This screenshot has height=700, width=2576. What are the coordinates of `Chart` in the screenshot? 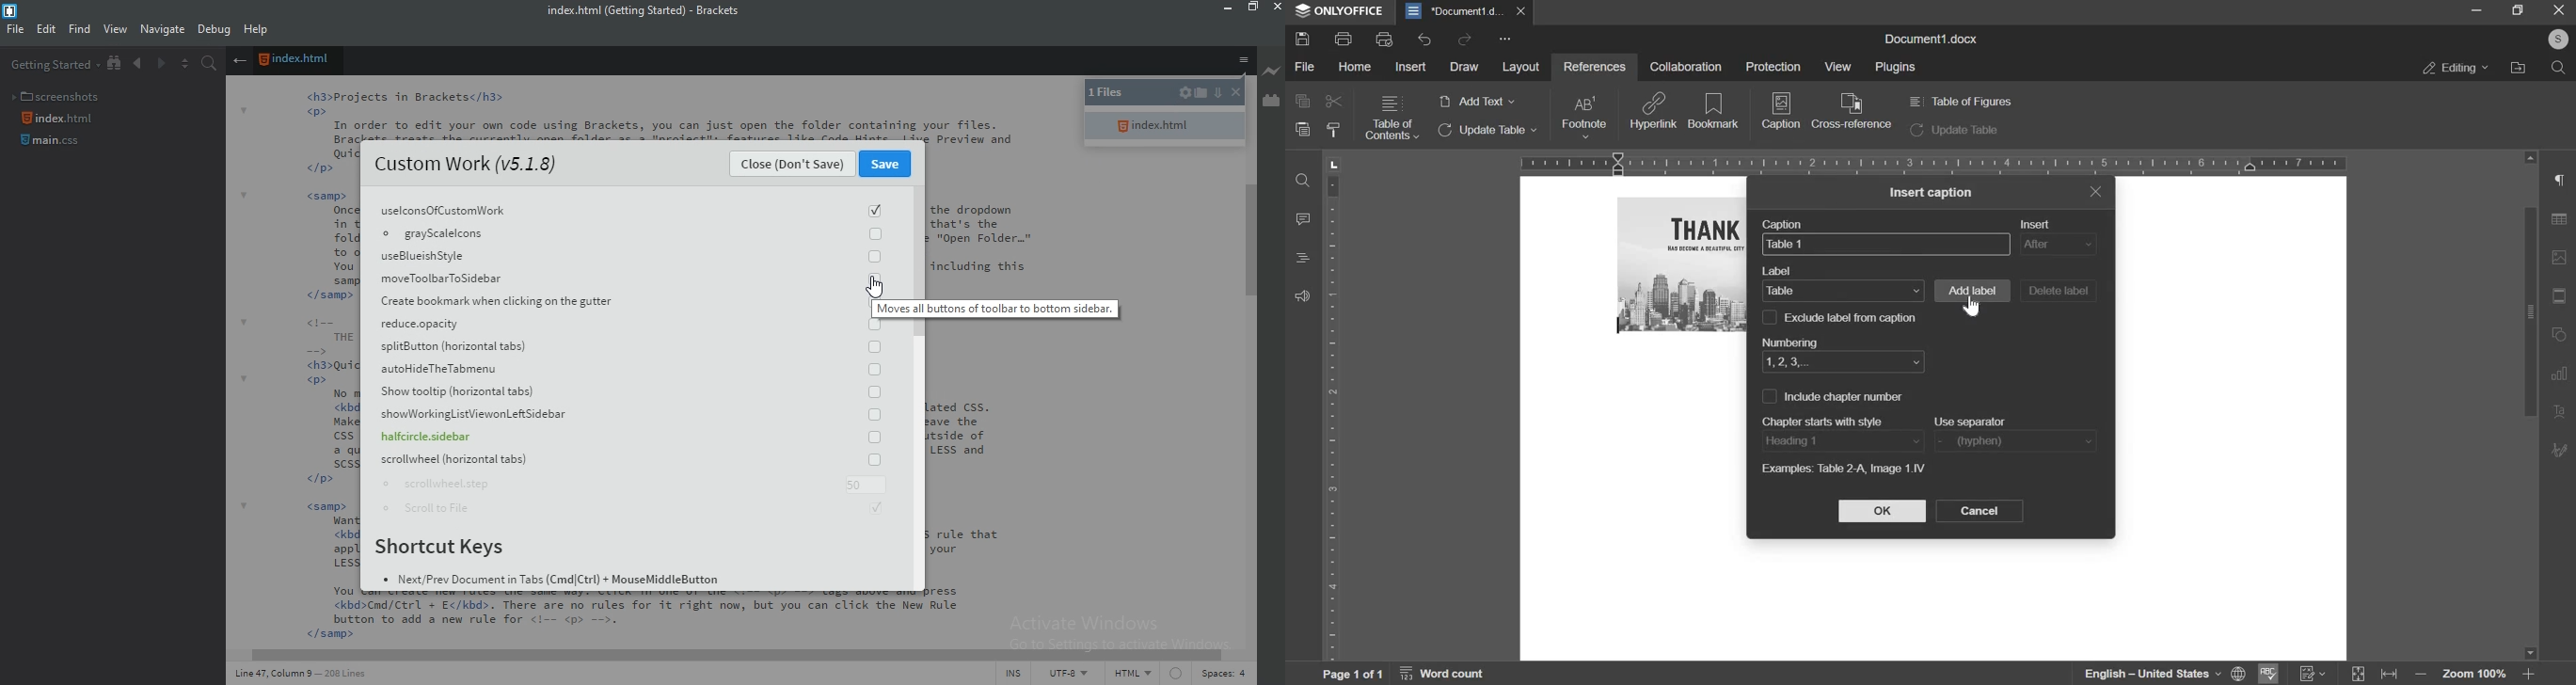 It's located at (2564, 374).